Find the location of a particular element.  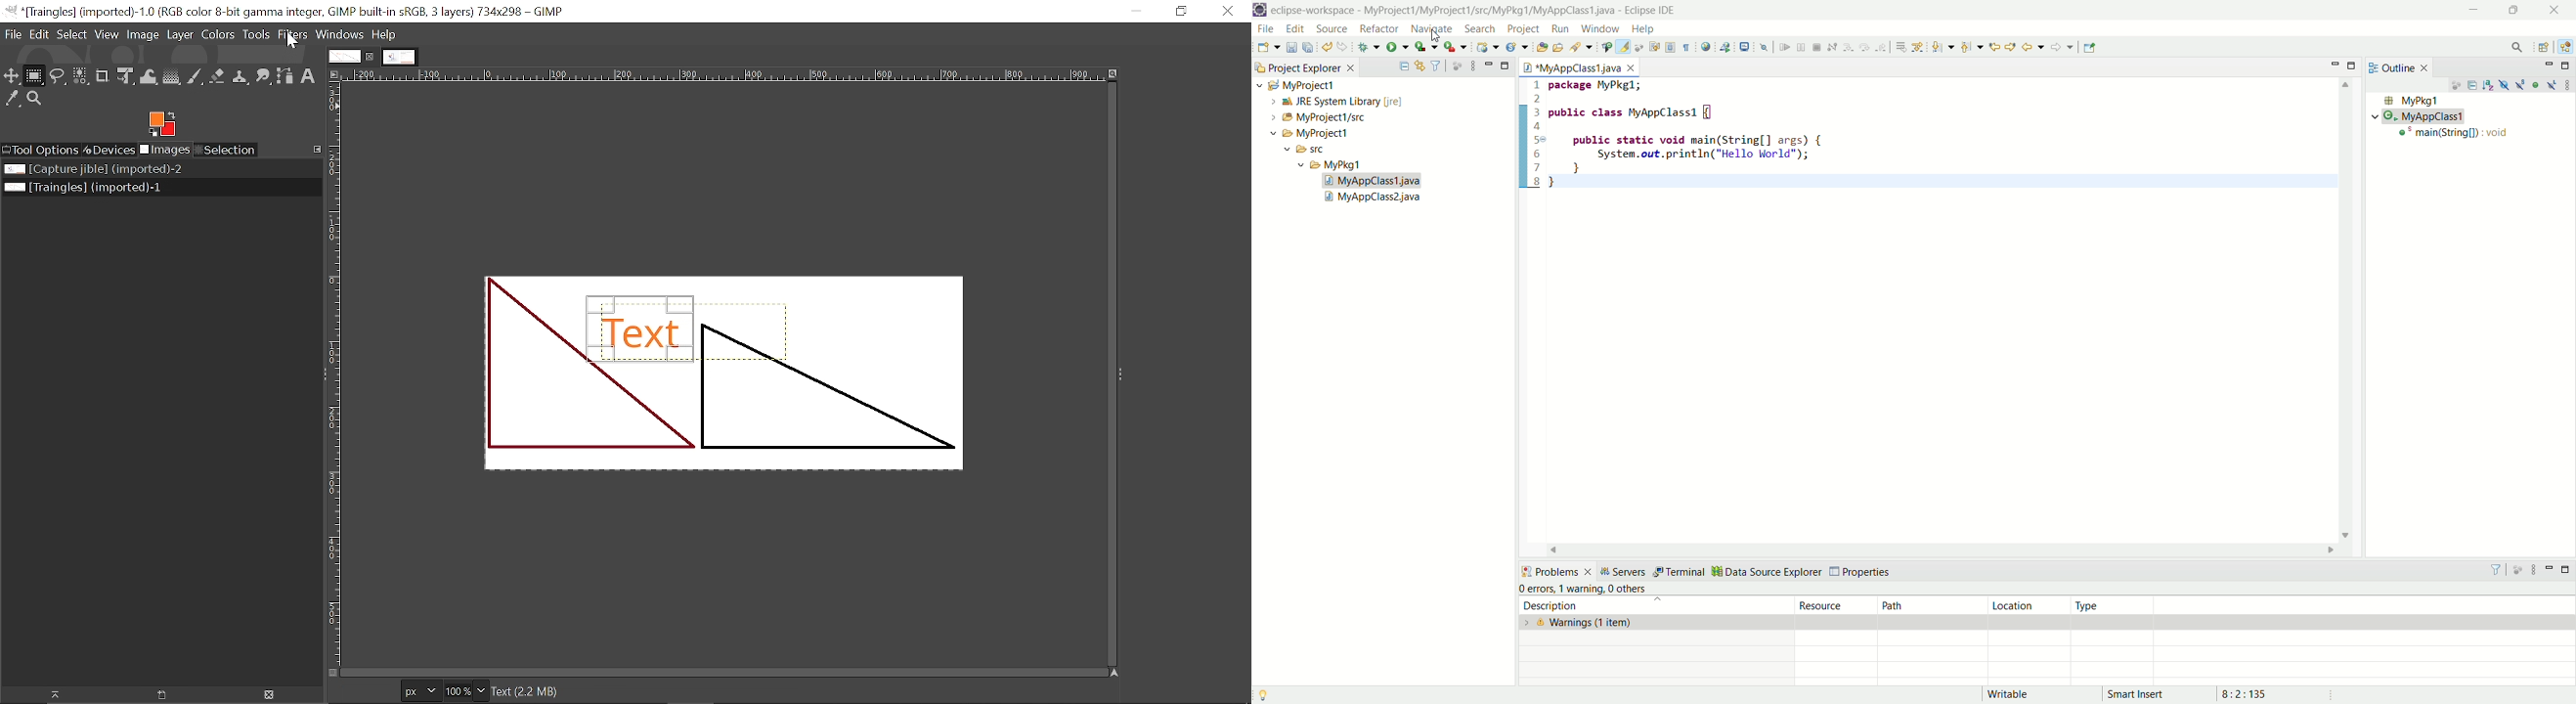

debug is located at coordinates (1369, 49).